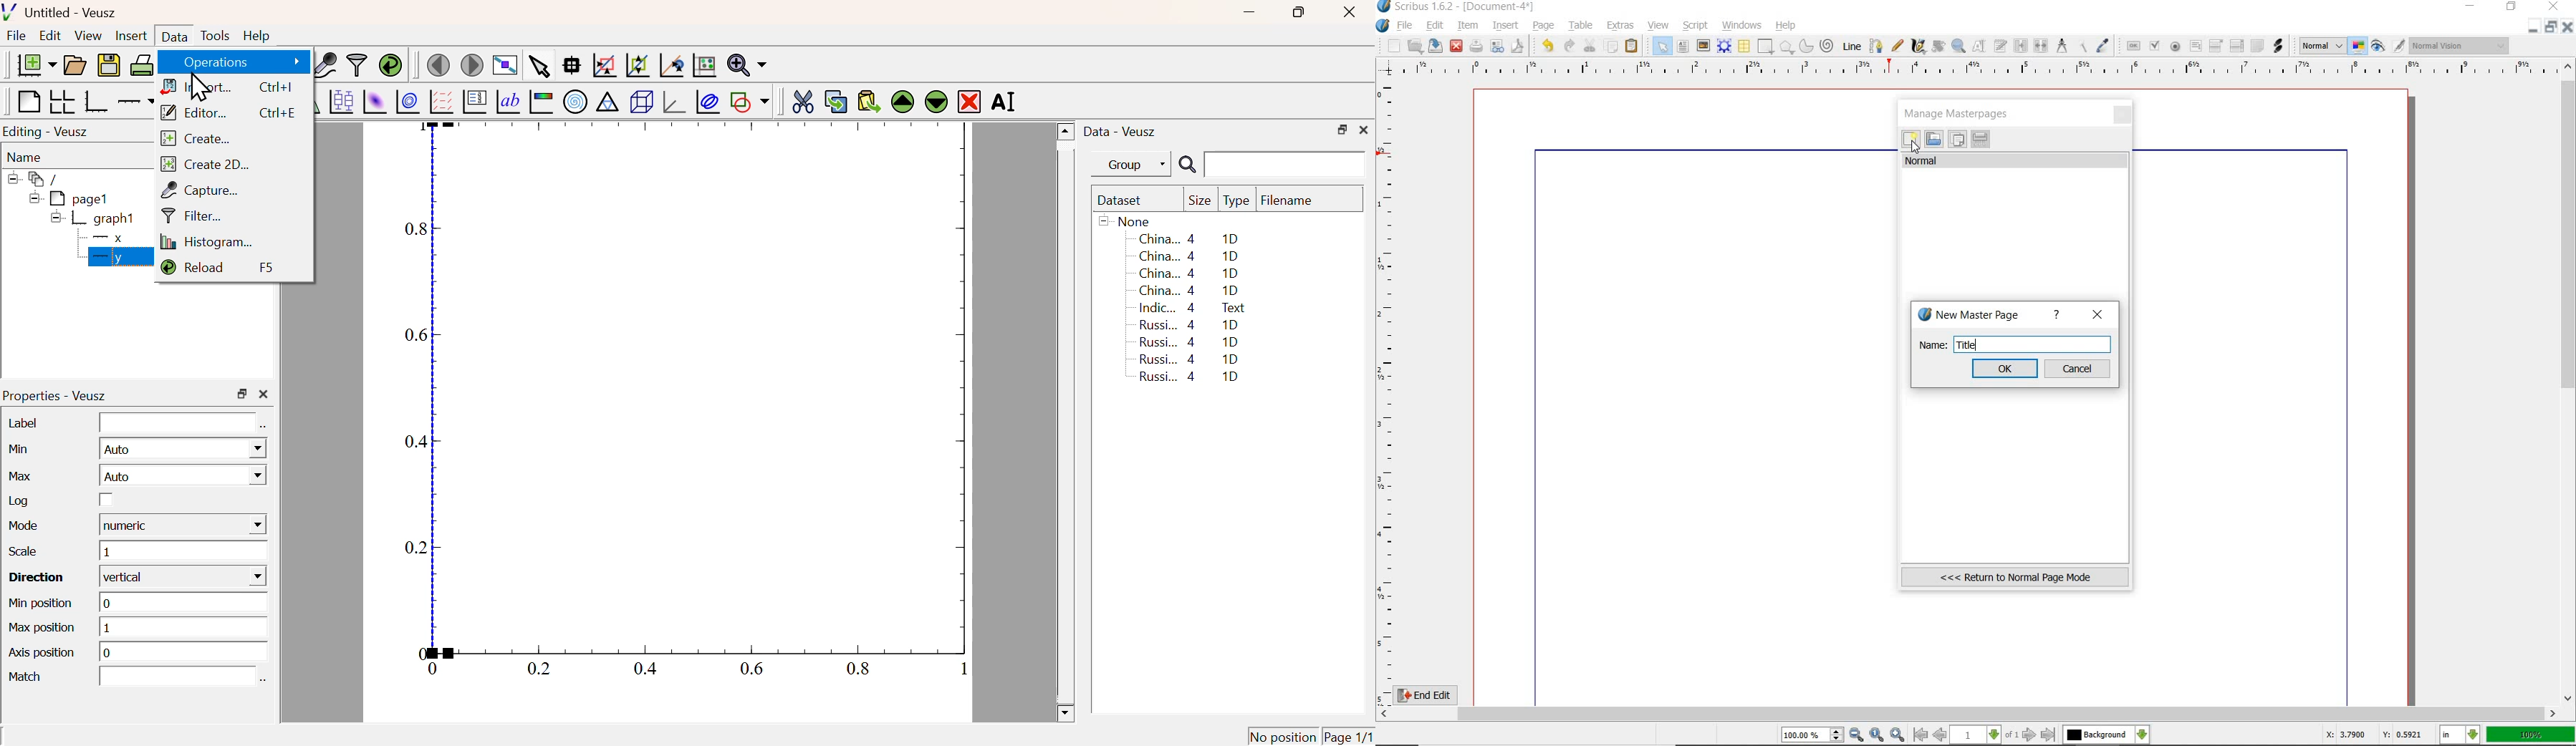 This screenshot has height=756, width=2576. Describe the element at coordinates (1957, 141) in the screenshot. I see `duplicate the selected masterpages` at that location.